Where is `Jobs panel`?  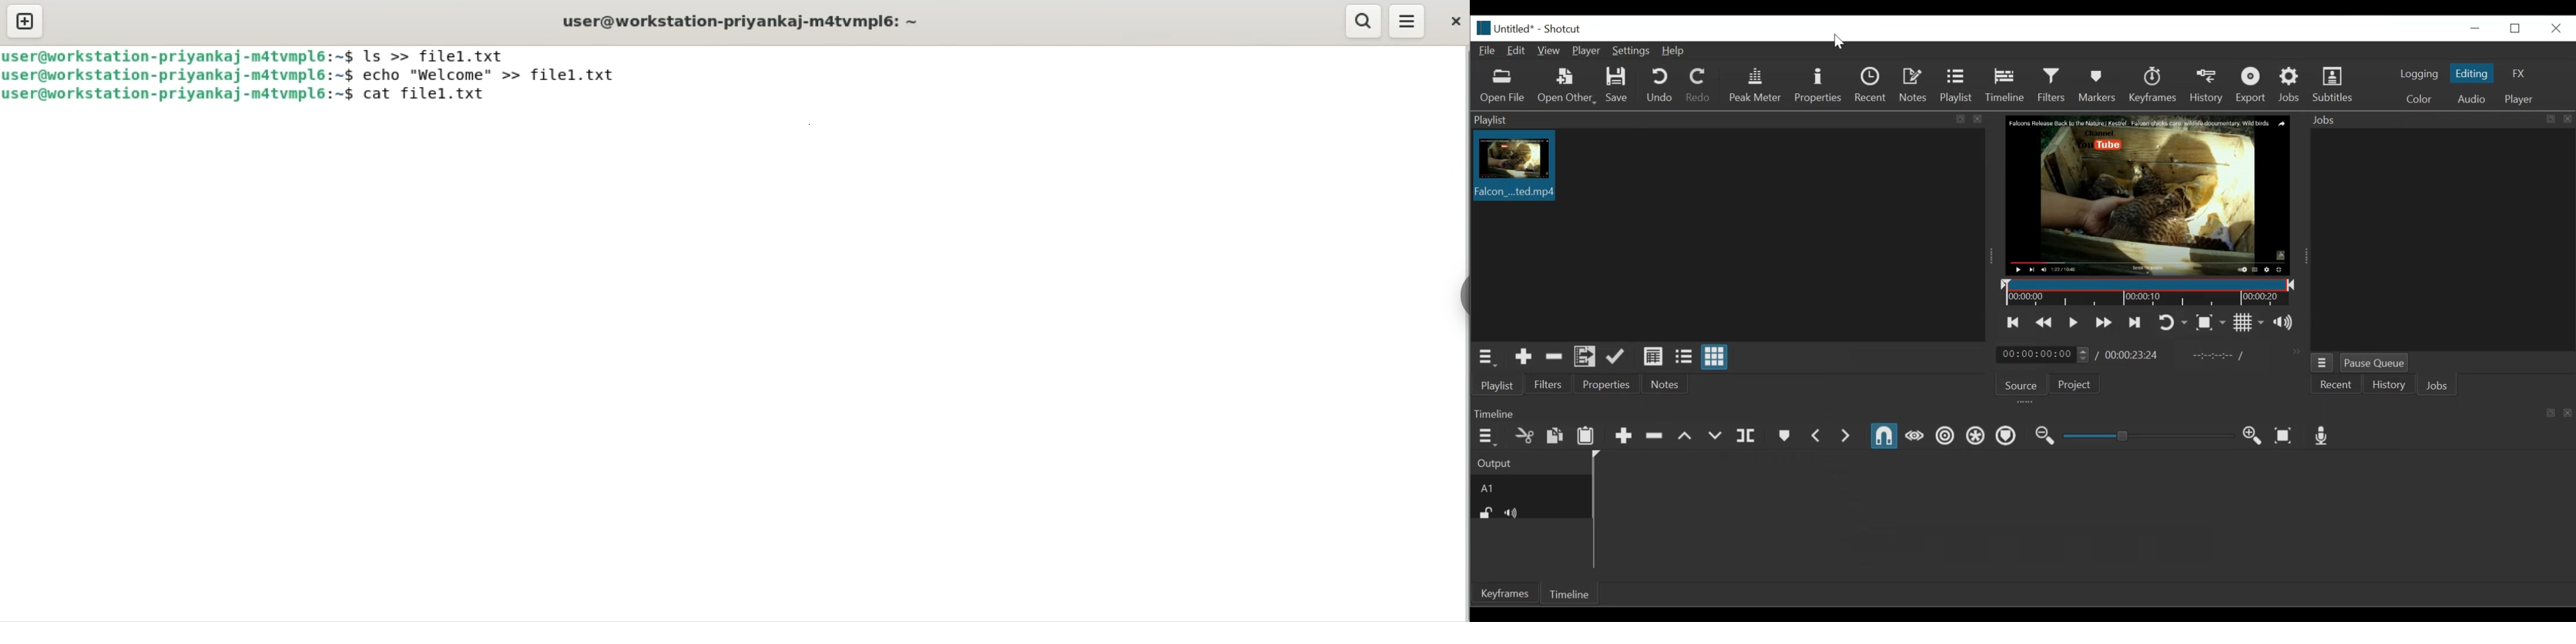 Jobs panel is located at coordinates (2440, 242).